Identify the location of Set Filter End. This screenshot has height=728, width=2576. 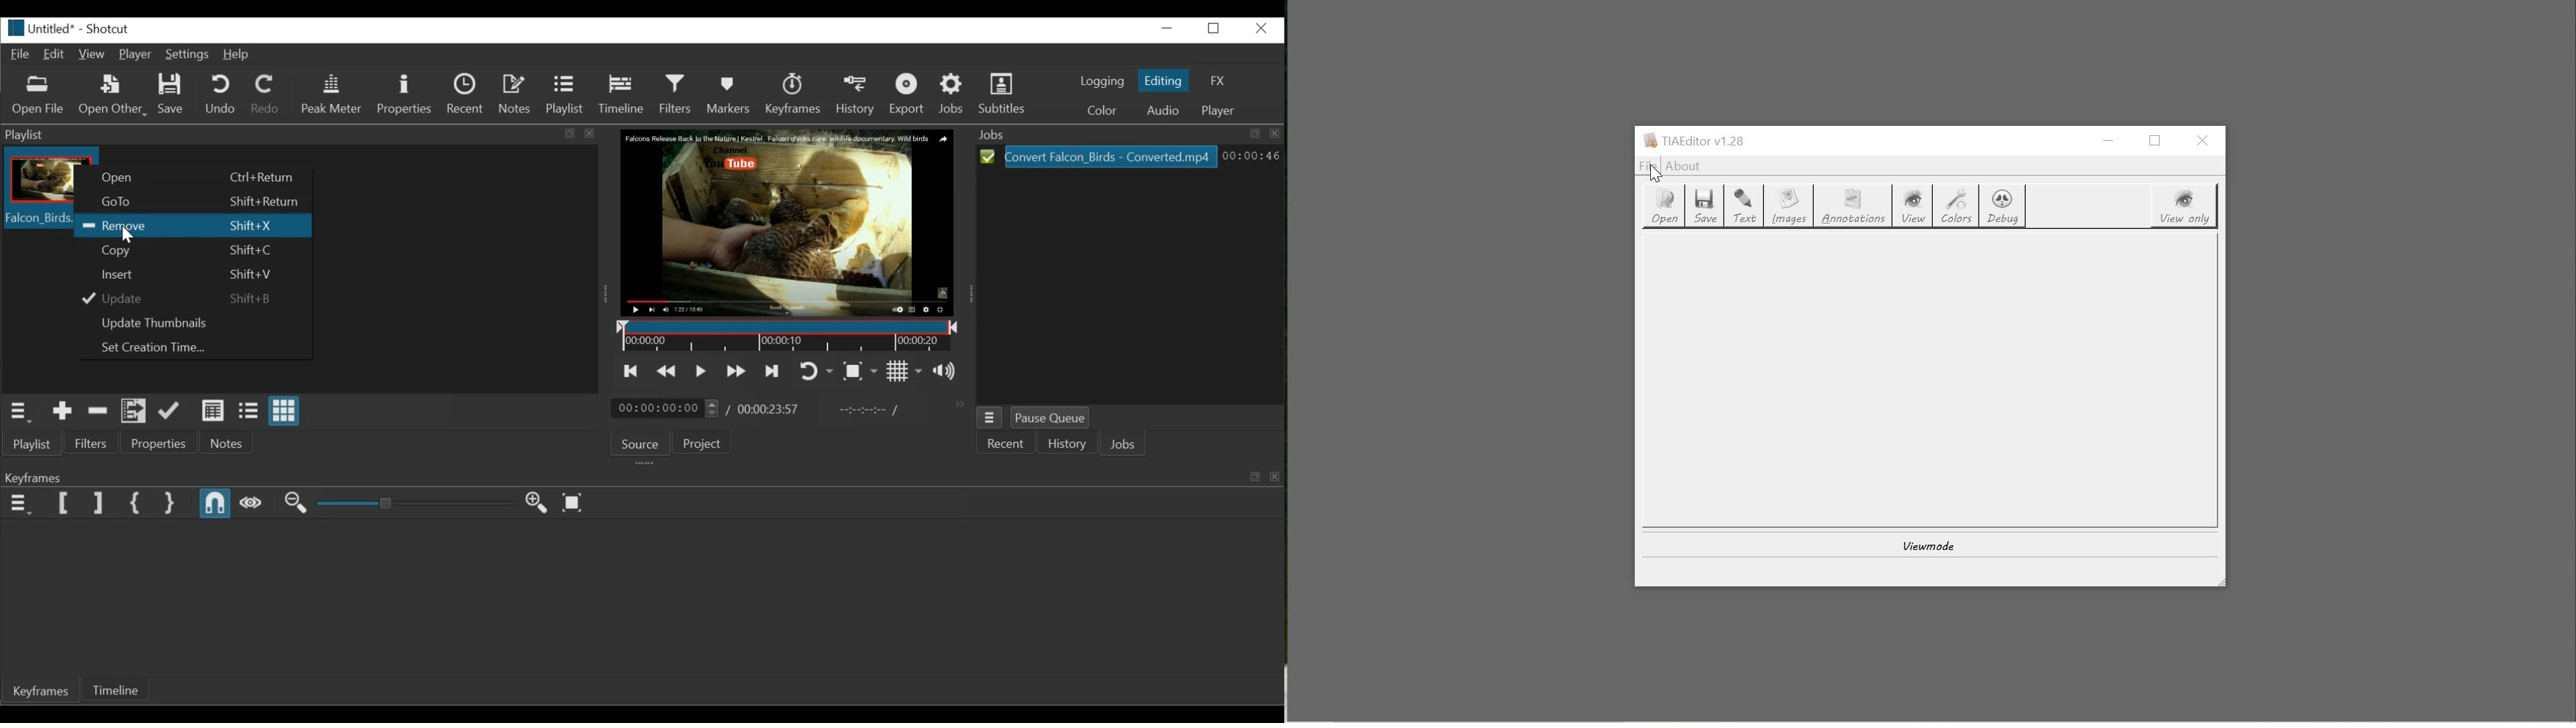
(97, 503).